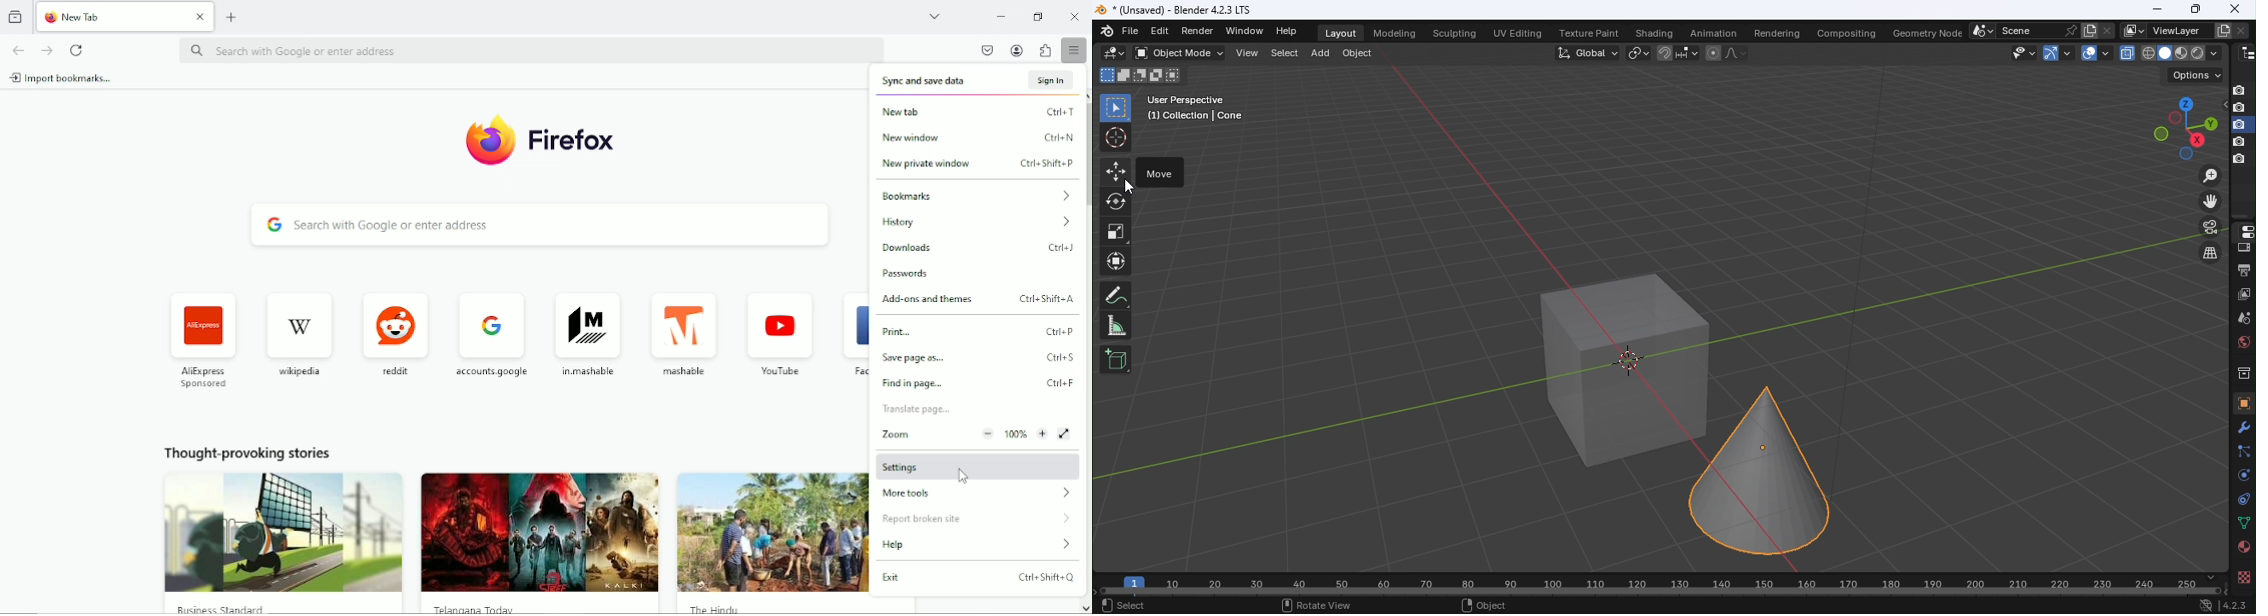  Describe the element at coordinates (1124, 76) in the screenshot. I see `Mode` at that location.